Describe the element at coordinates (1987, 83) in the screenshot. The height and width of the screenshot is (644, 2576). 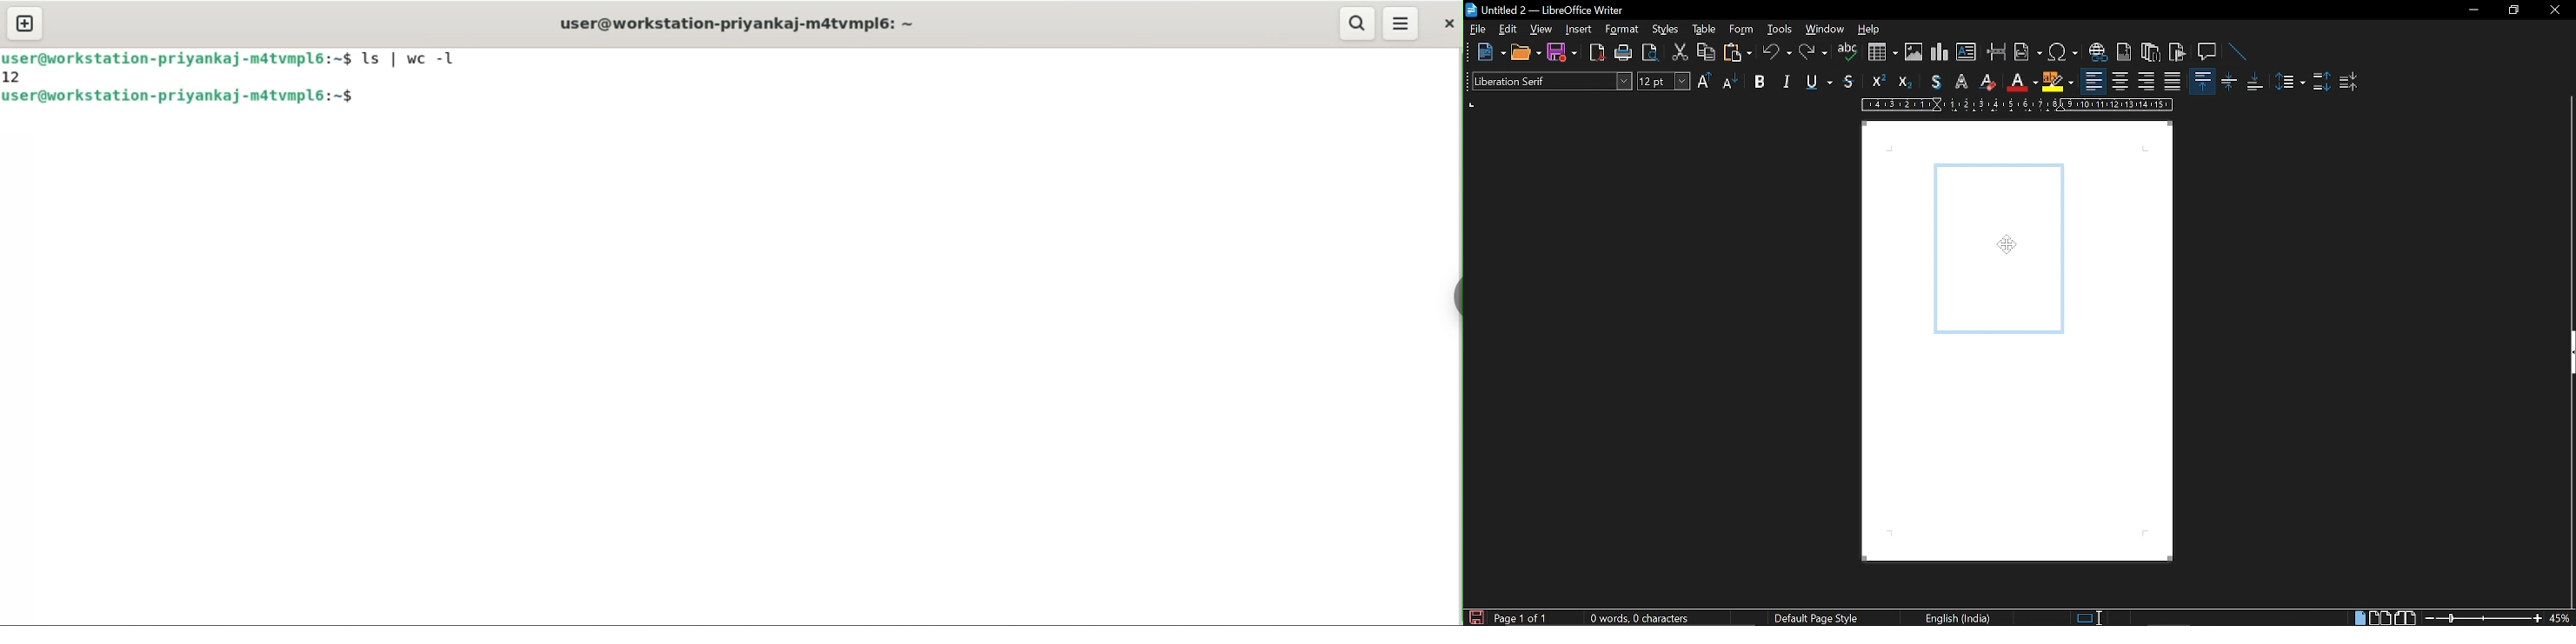
I see `Eraser` at that location.